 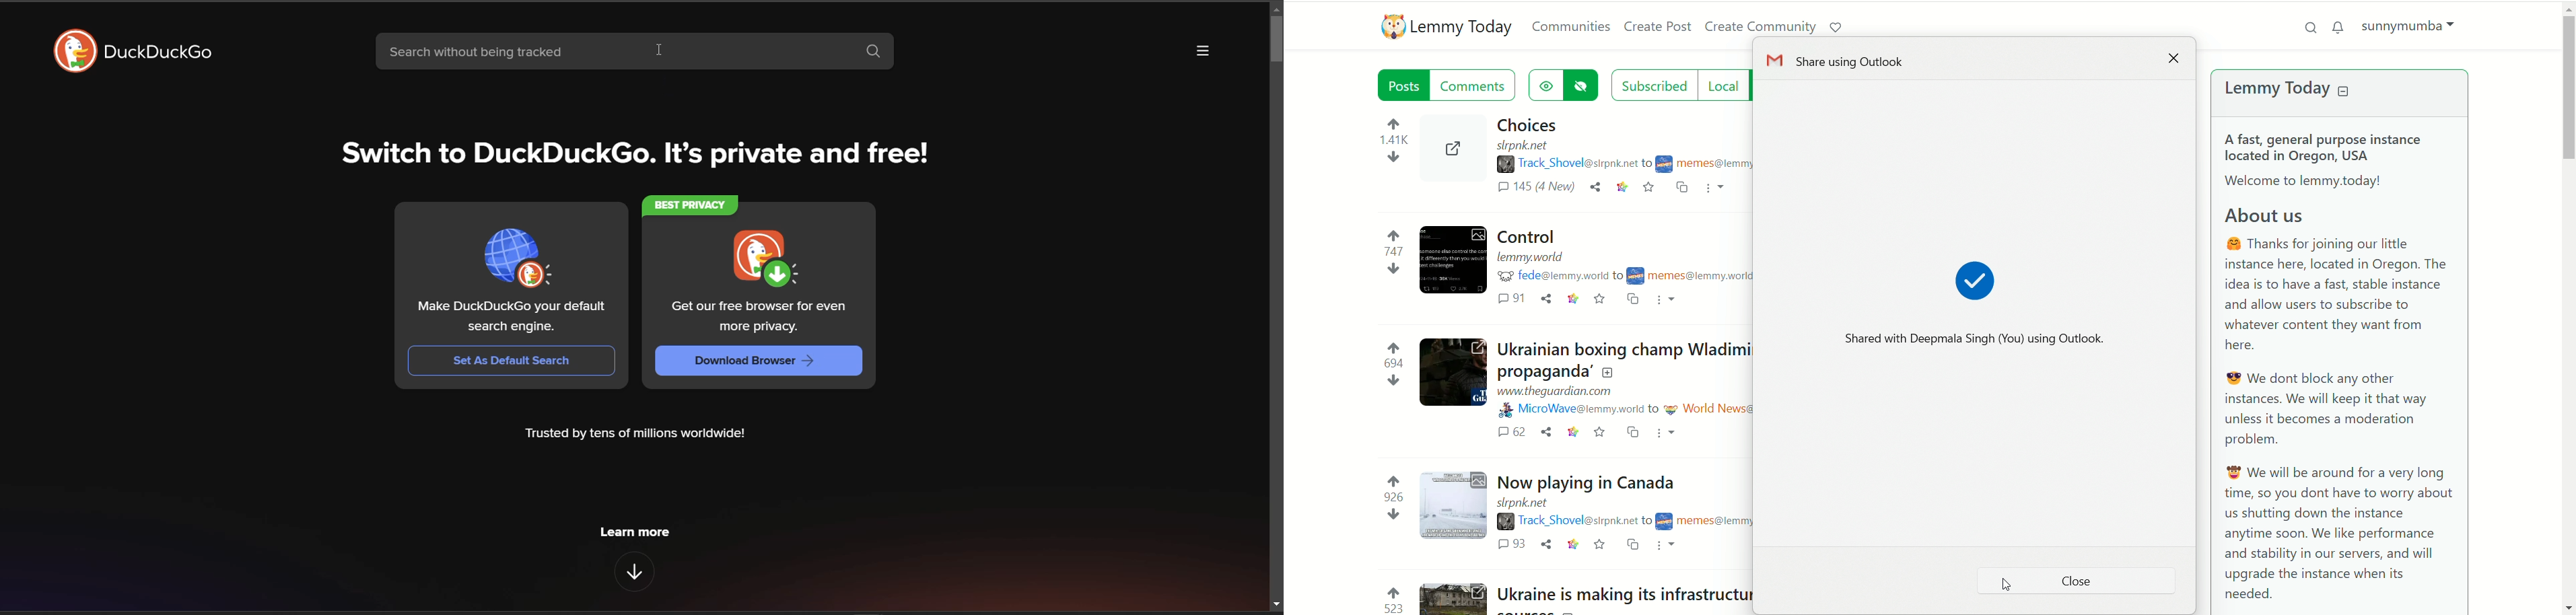 I want to click on comments, so click(x=1515, y=299).